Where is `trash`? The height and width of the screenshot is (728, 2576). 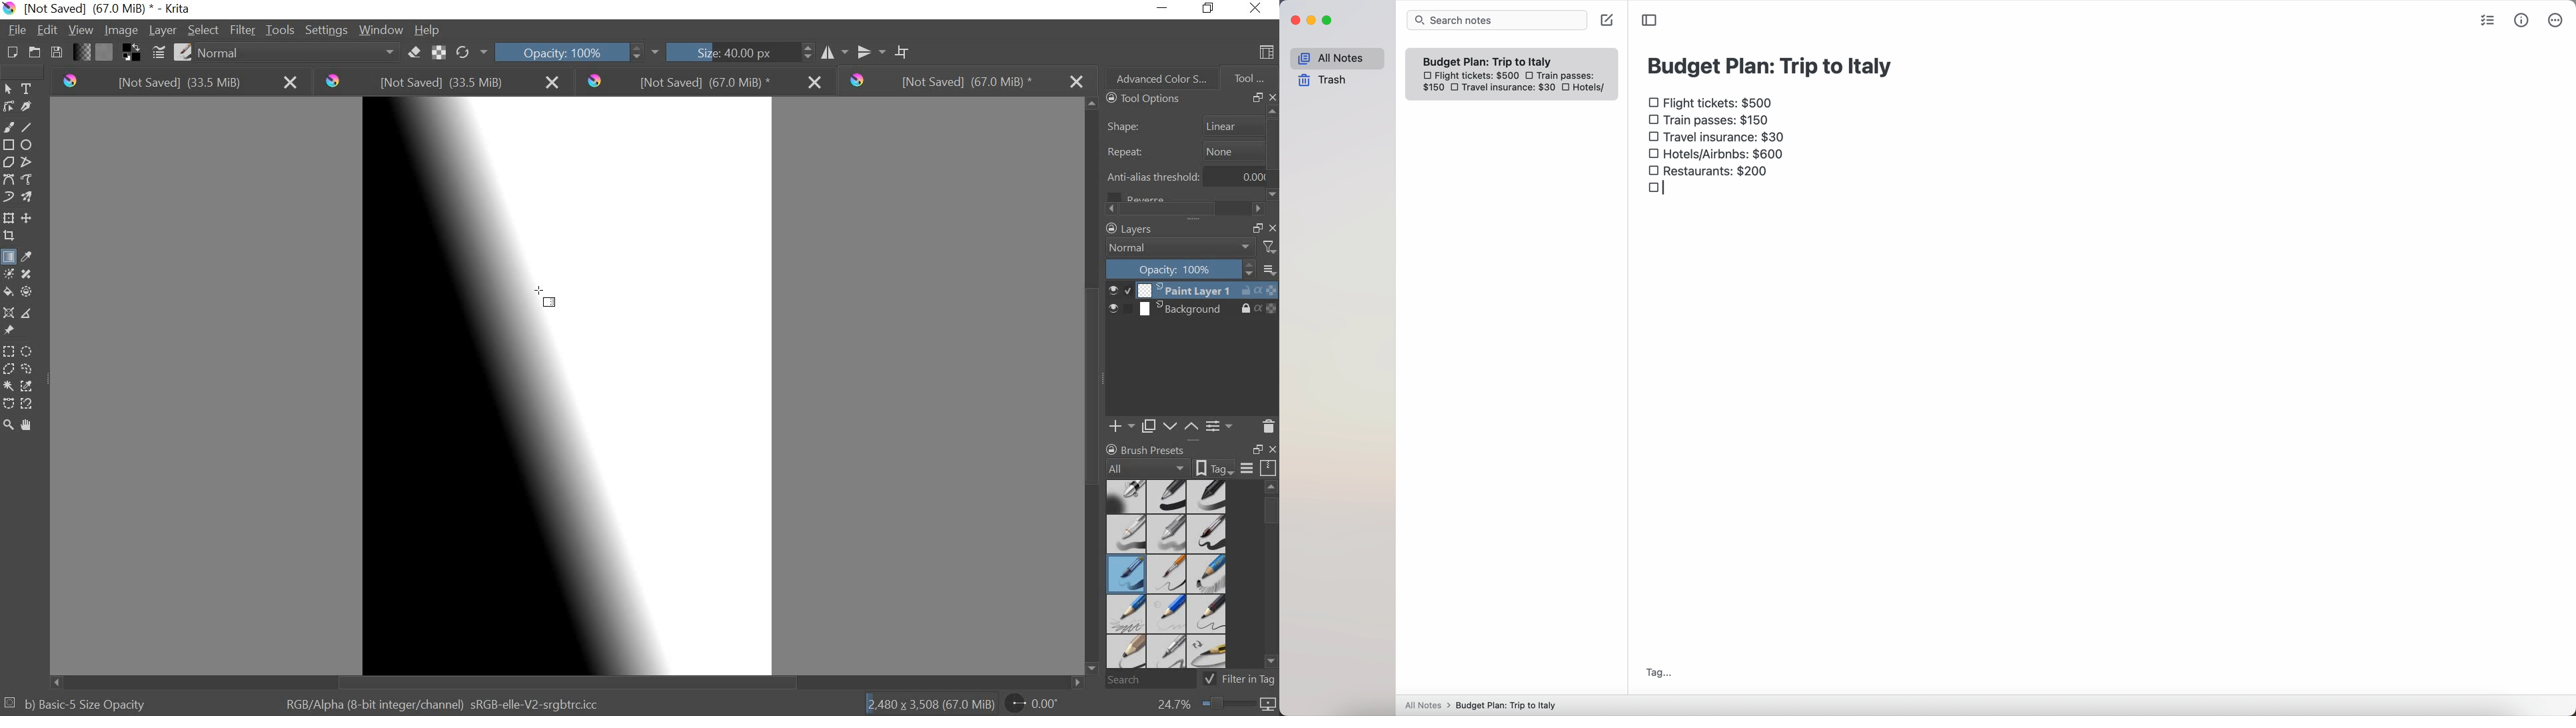 trash is located at coordinates (1323, 80).